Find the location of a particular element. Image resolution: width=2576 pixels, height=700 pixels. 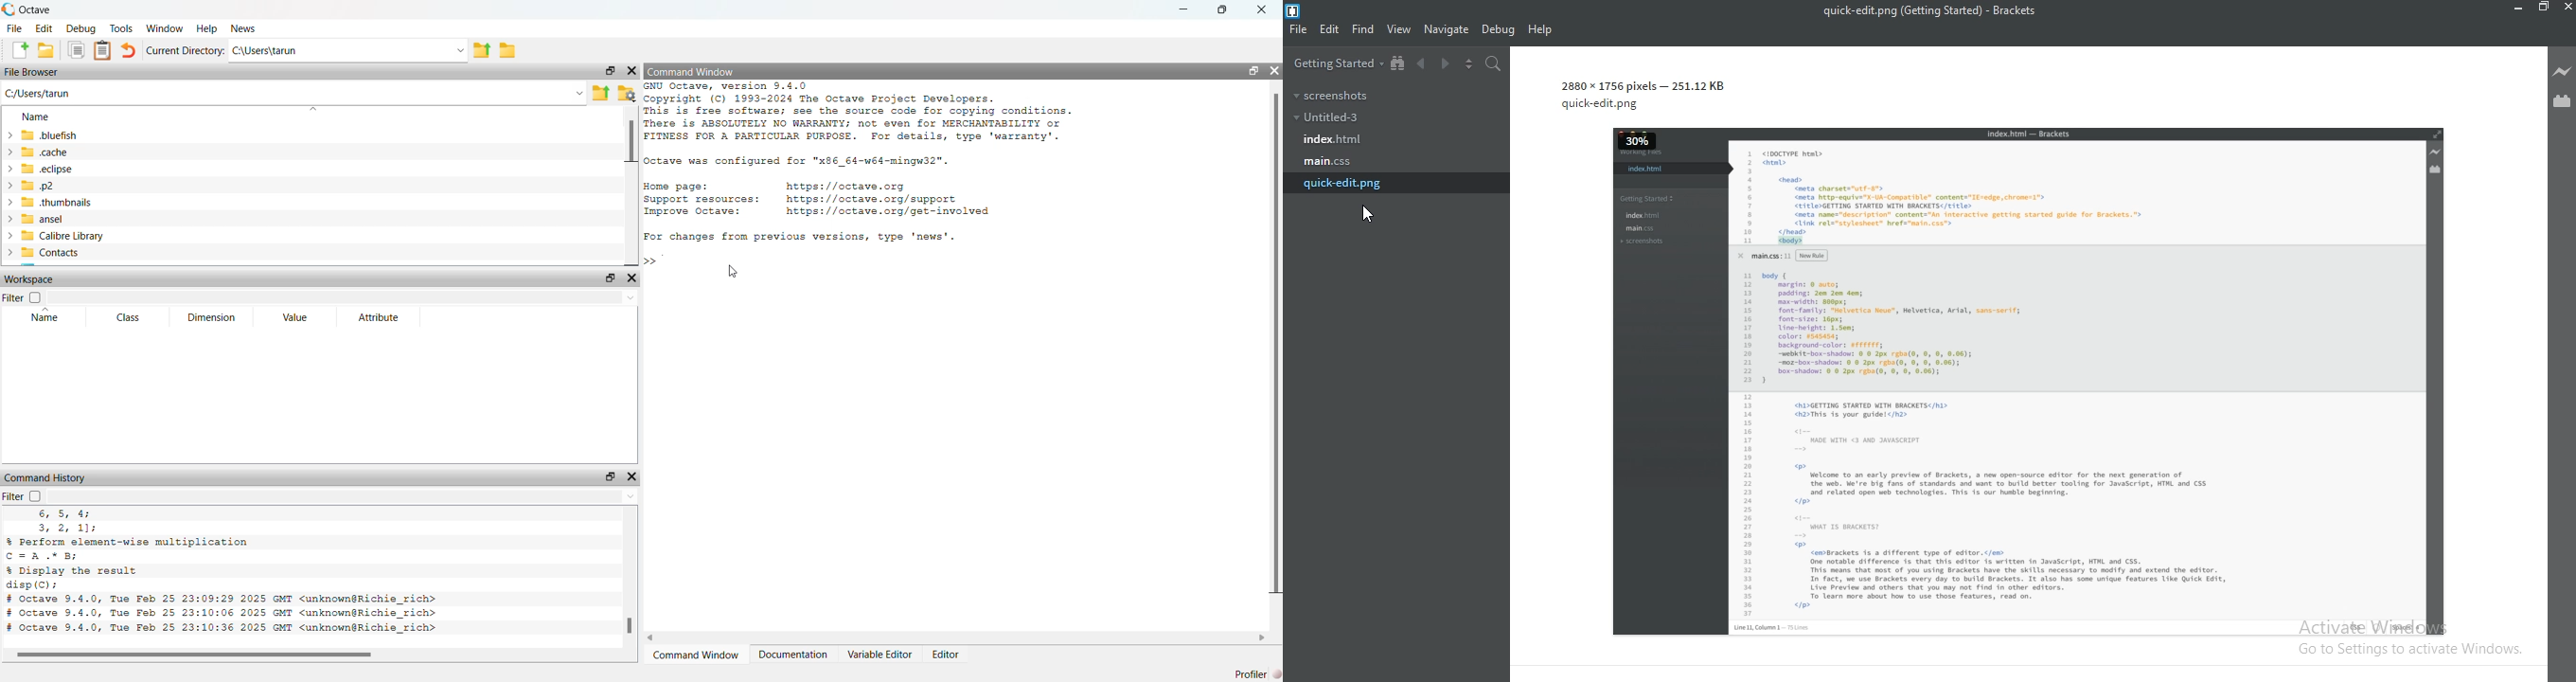

Create New is located at coordinates (19, 49).